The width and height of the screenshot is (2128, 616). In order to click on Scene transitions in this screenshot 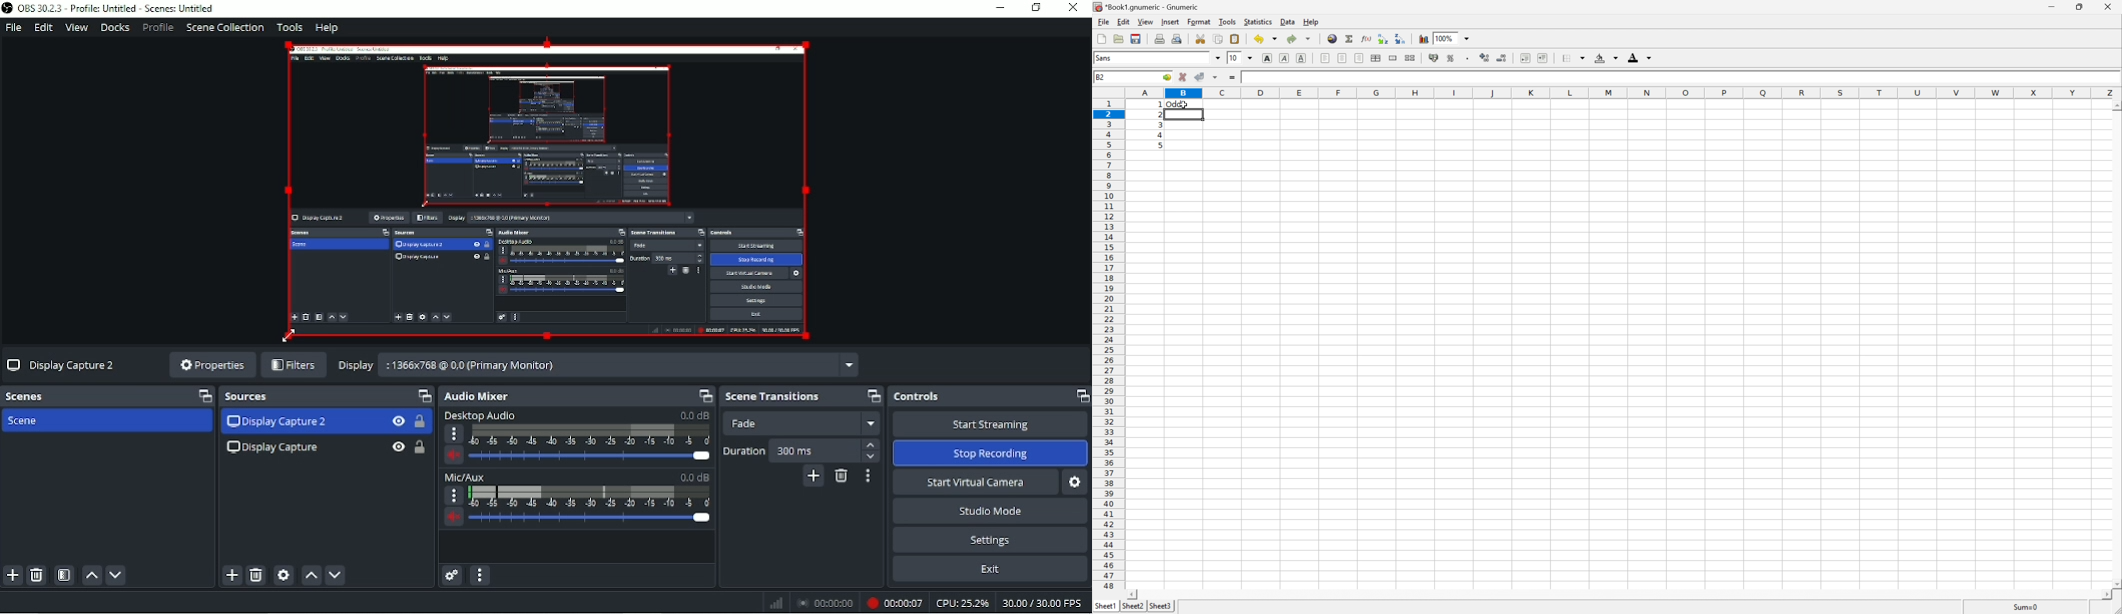, I will do `click(774, 397)`.